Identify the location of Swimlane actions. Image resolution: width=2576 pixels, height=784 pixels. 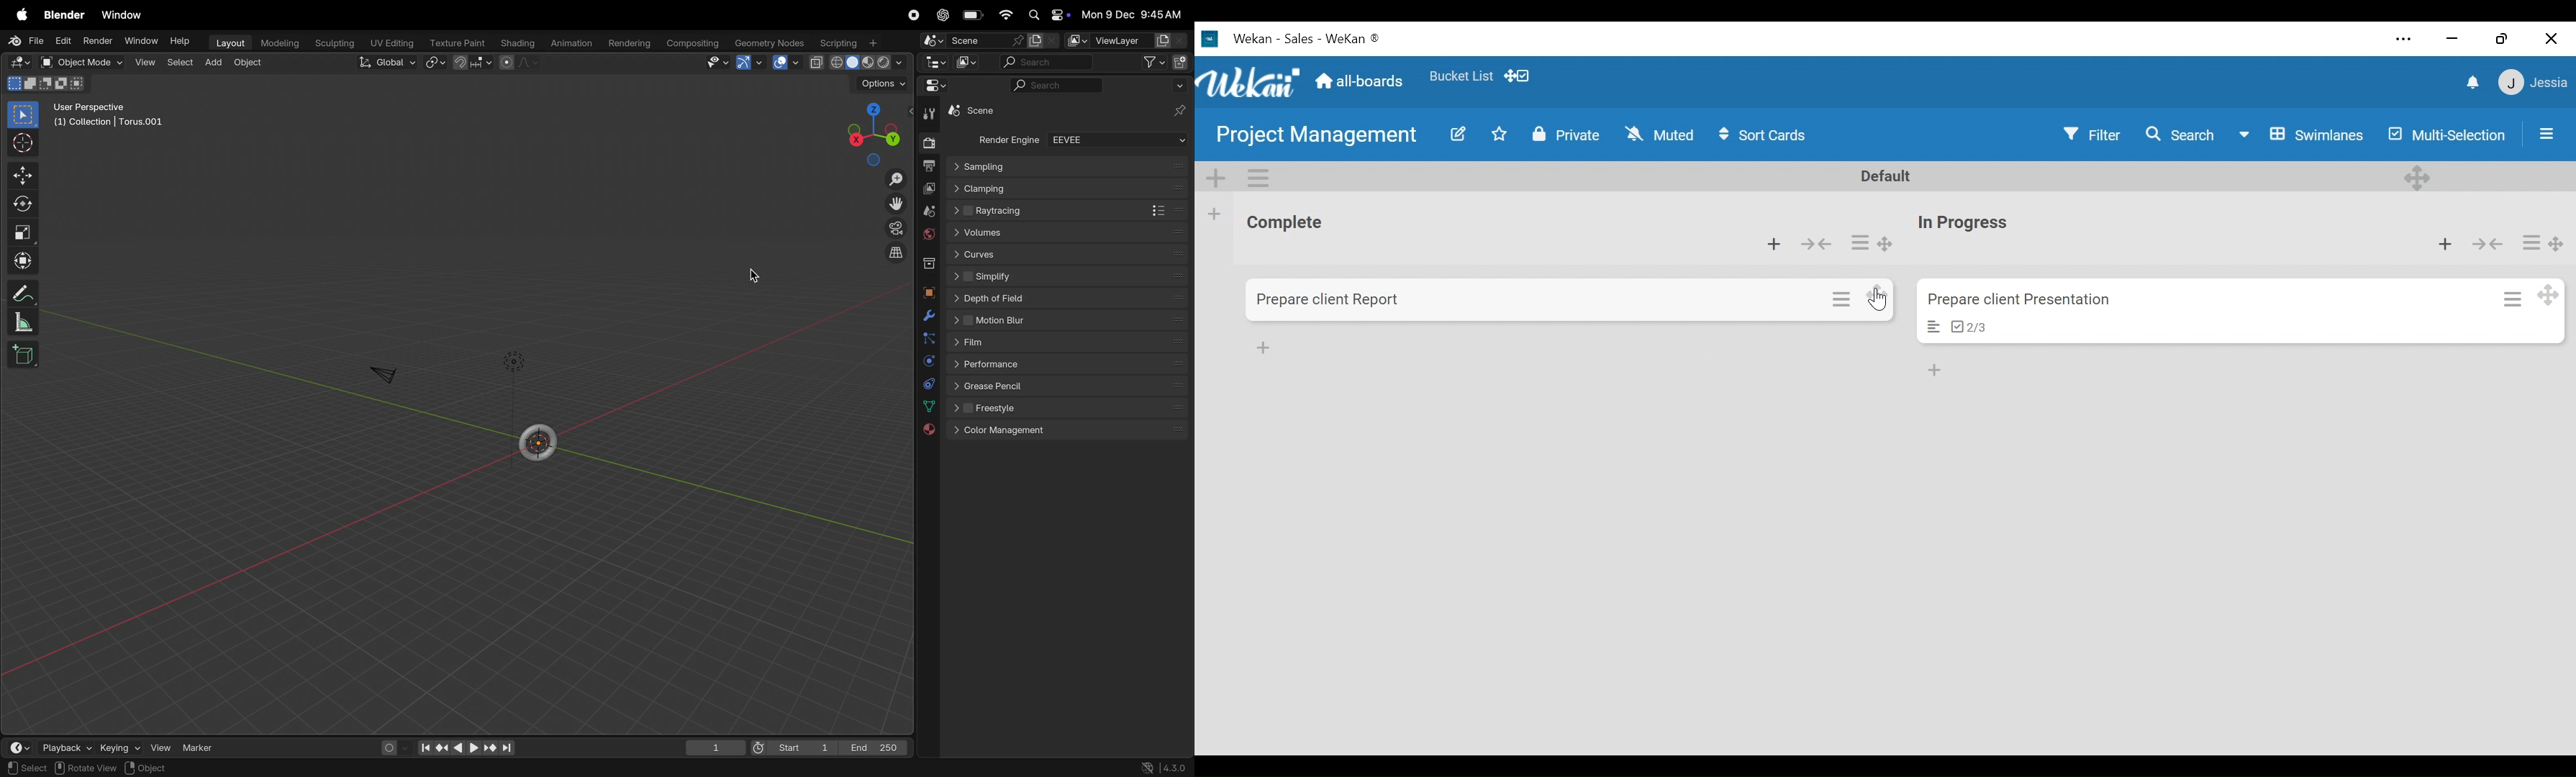
(1261, 177).